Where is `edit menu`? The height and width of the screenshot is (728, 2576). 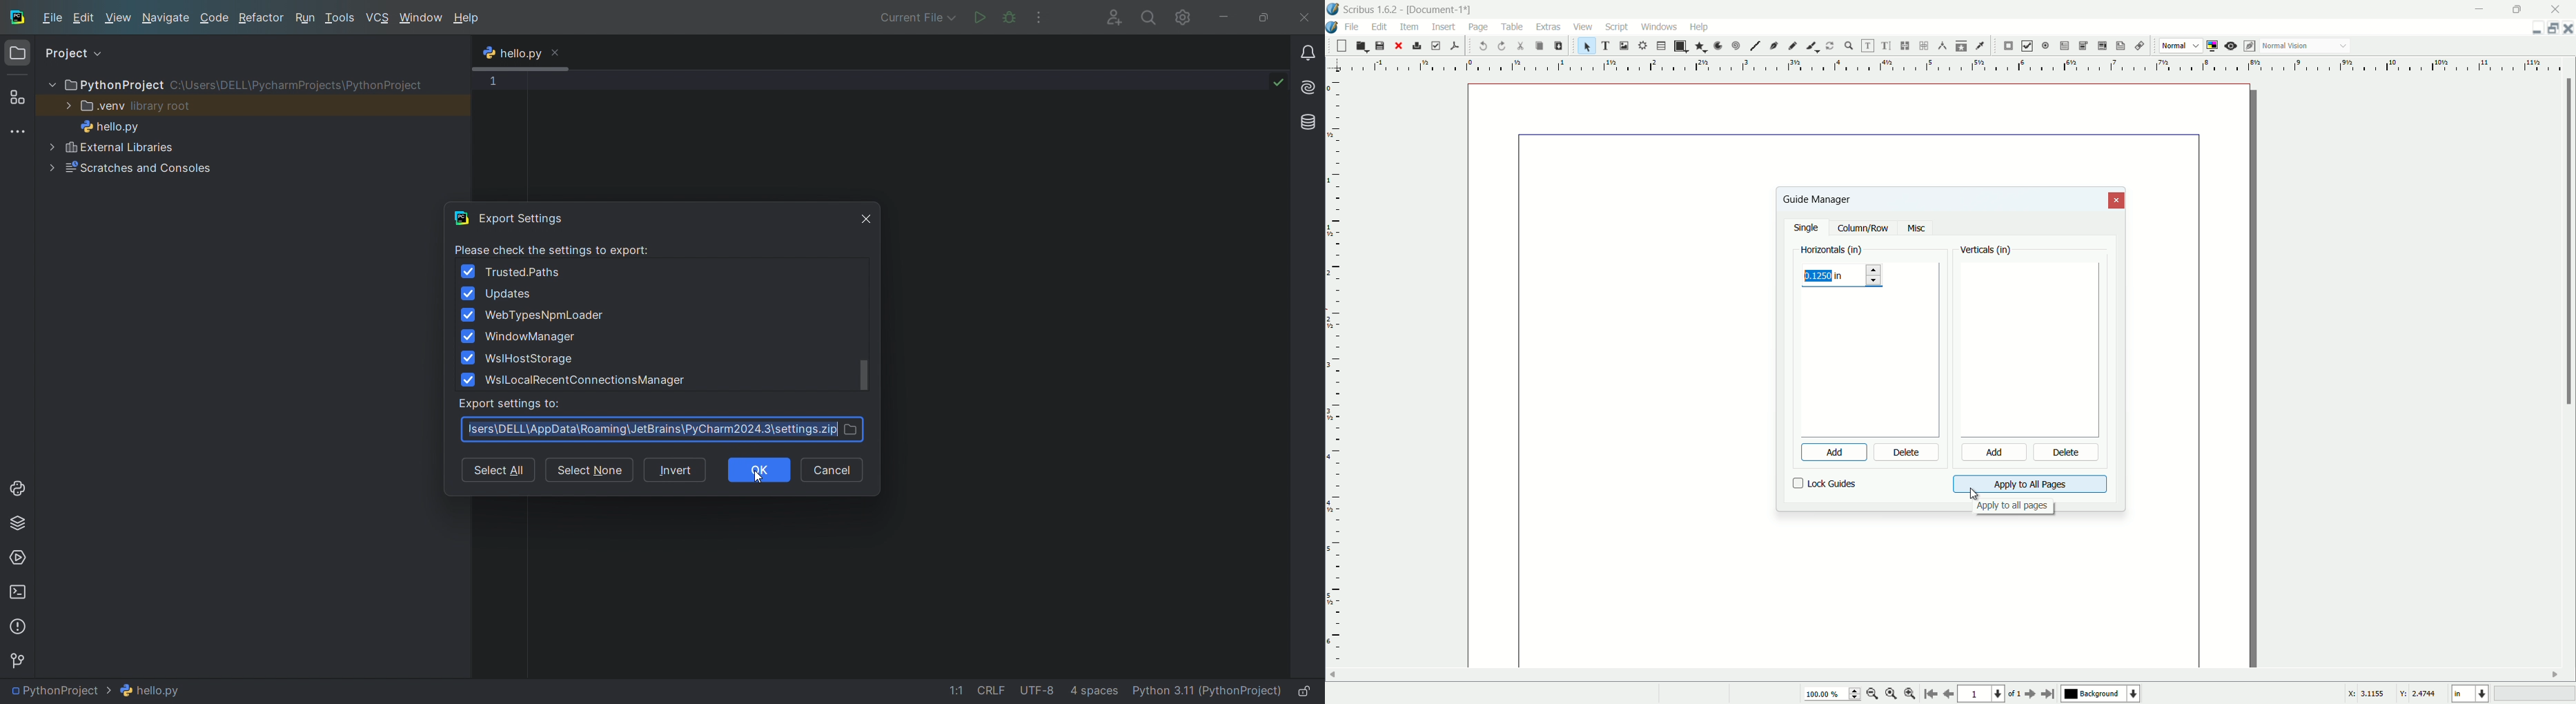 edit menu is located at coordinates (1382, 26).